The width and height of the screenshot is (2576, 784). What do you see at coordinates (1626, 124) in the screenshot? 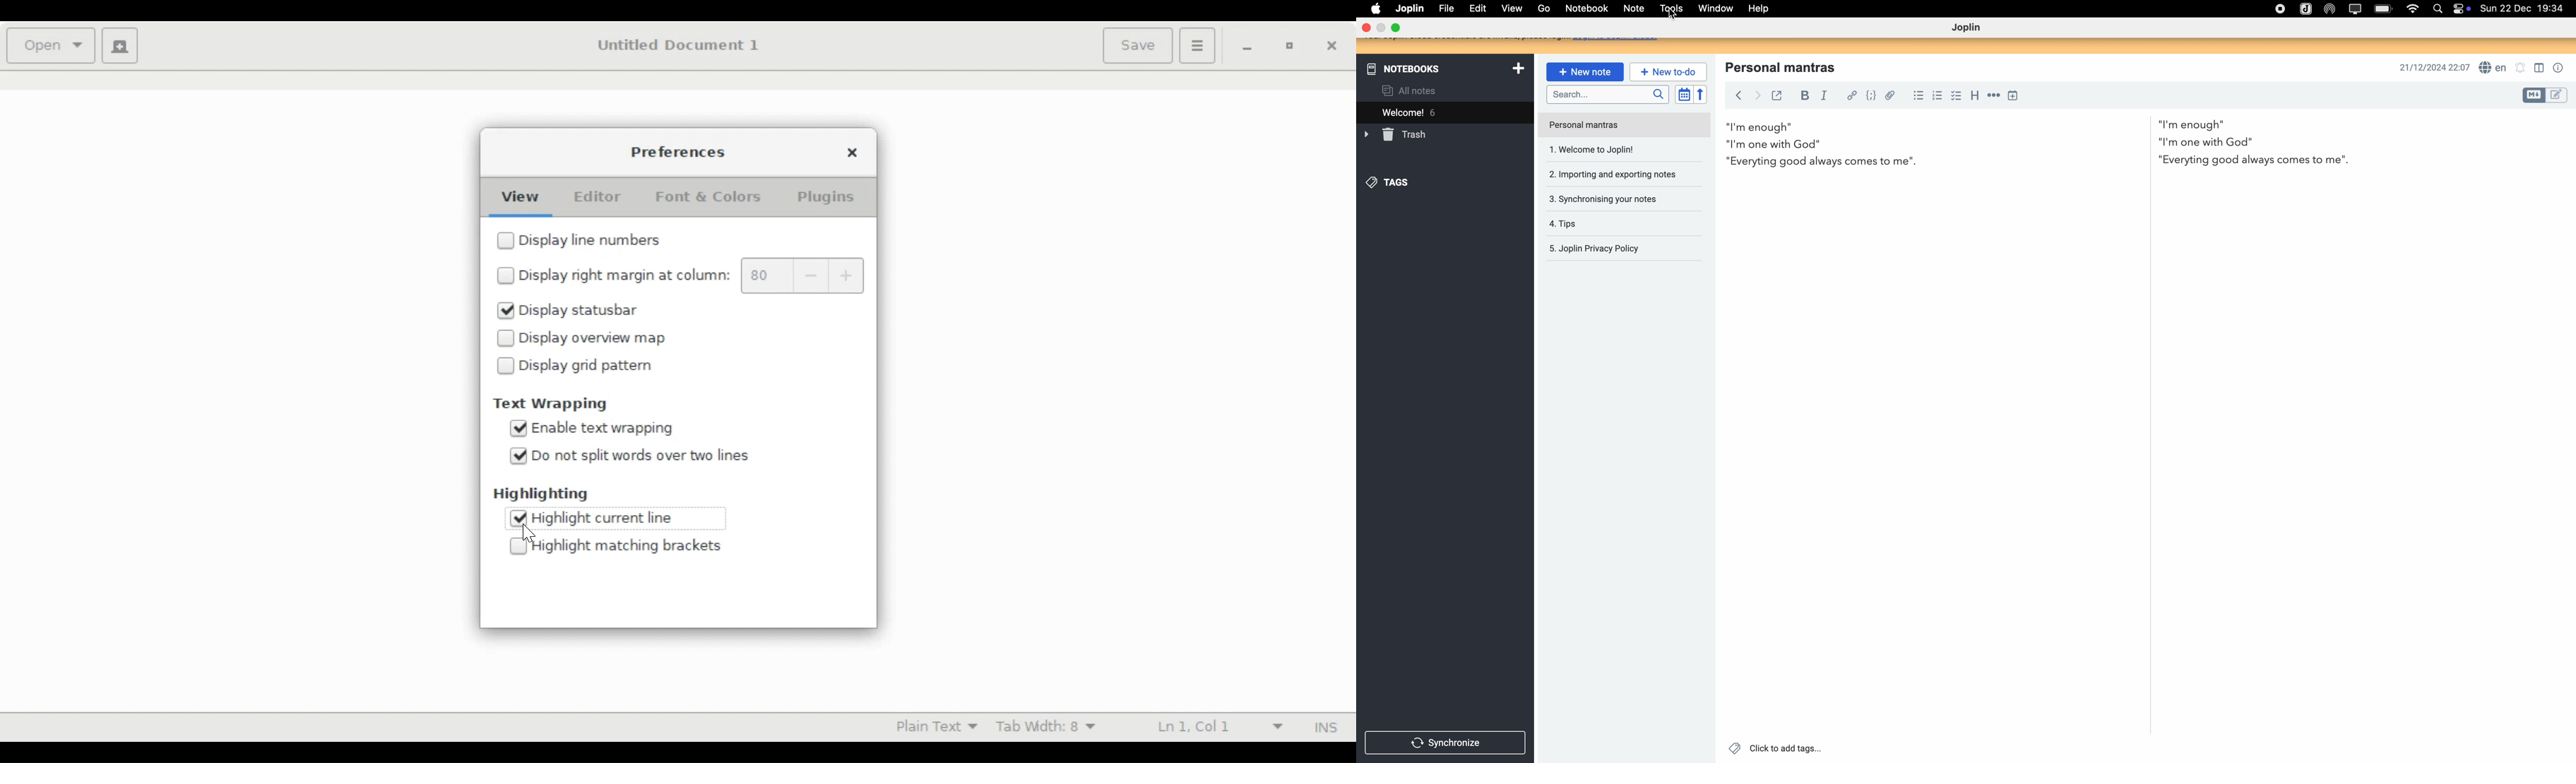
I see `personal mantras note` at bounding box center [1626, 124].